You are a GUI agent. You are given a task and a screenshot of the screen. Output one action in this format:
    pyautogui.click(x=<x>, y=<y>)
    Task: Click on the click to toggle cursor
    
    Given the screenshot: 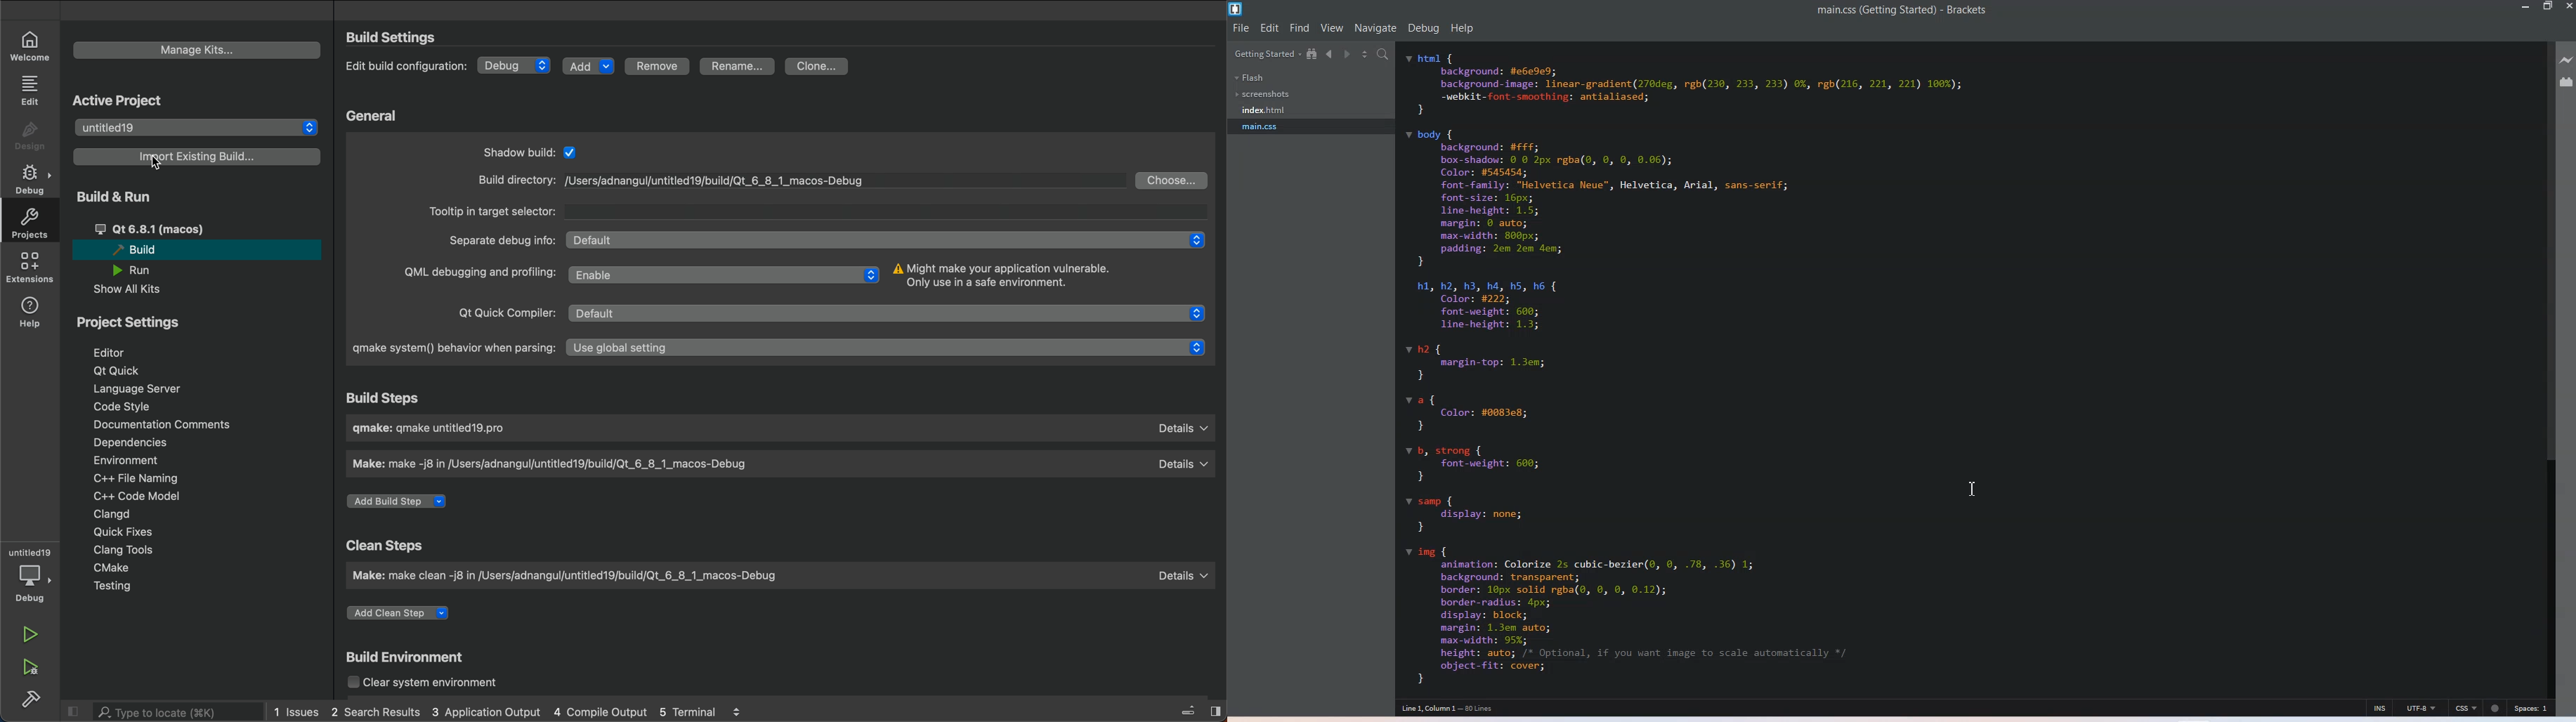 What is the action you would take?
    pyautogui.click(x=2379, y=708)
    